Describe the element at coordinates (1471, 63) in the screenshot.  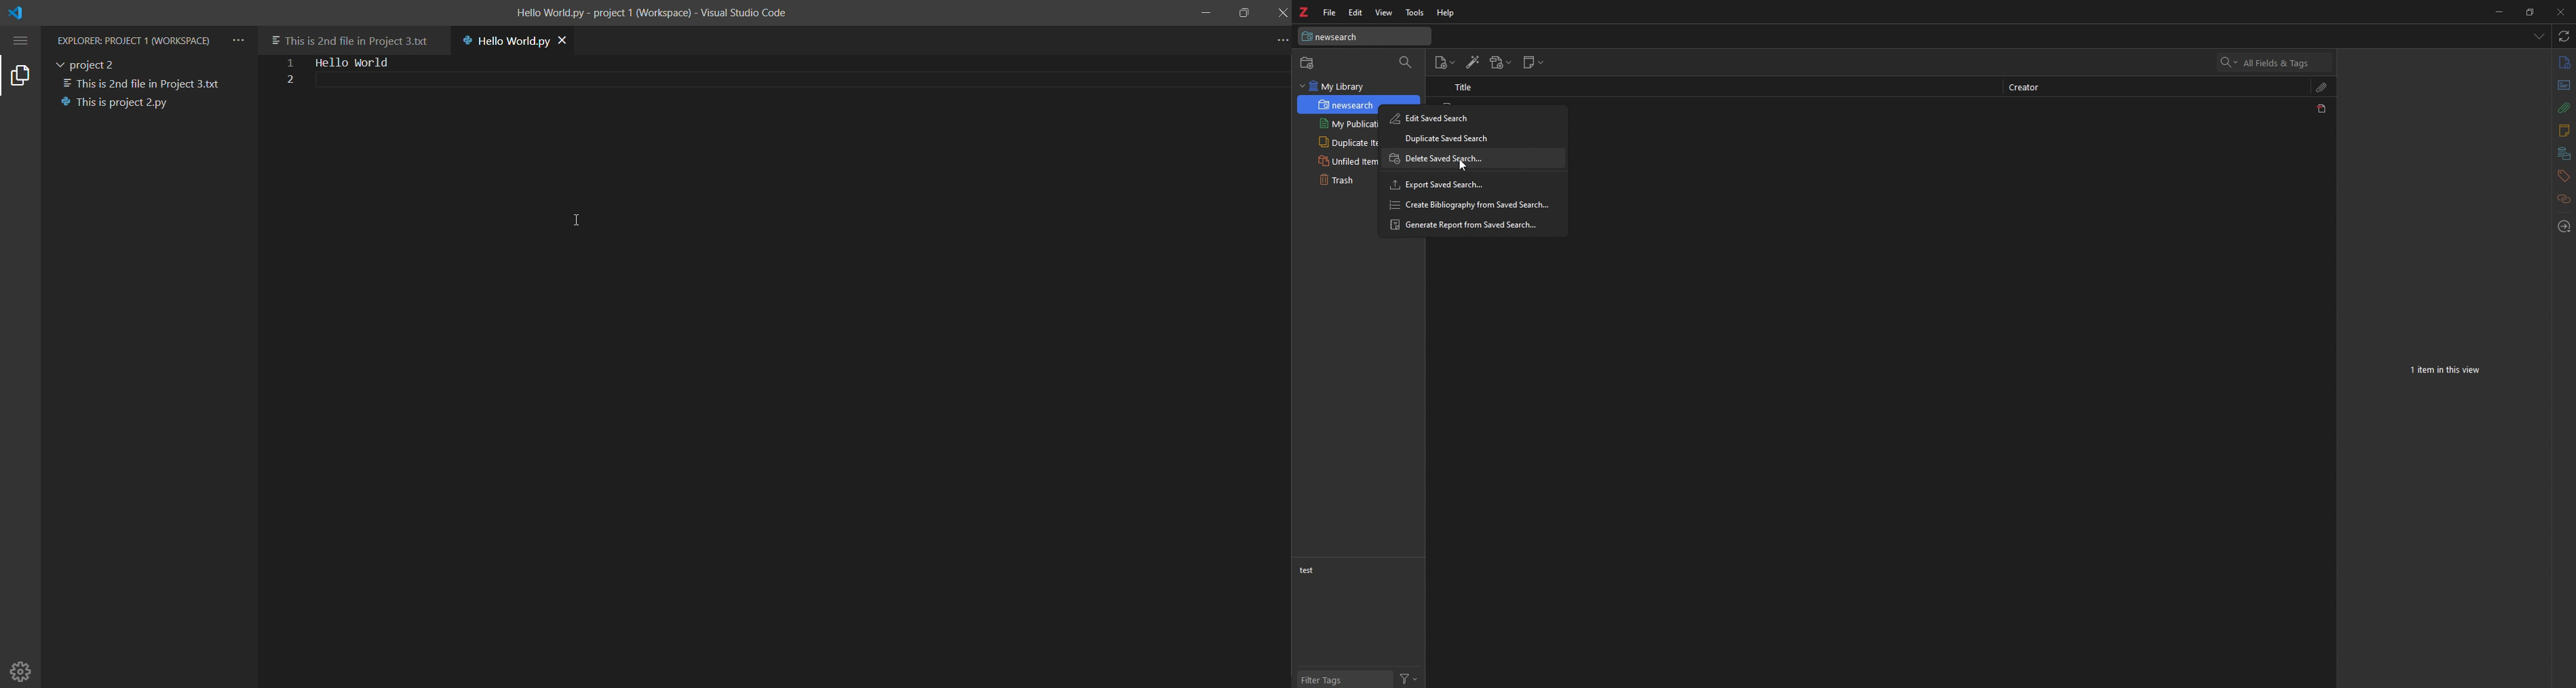
I see `Add item by identifier` at that location.